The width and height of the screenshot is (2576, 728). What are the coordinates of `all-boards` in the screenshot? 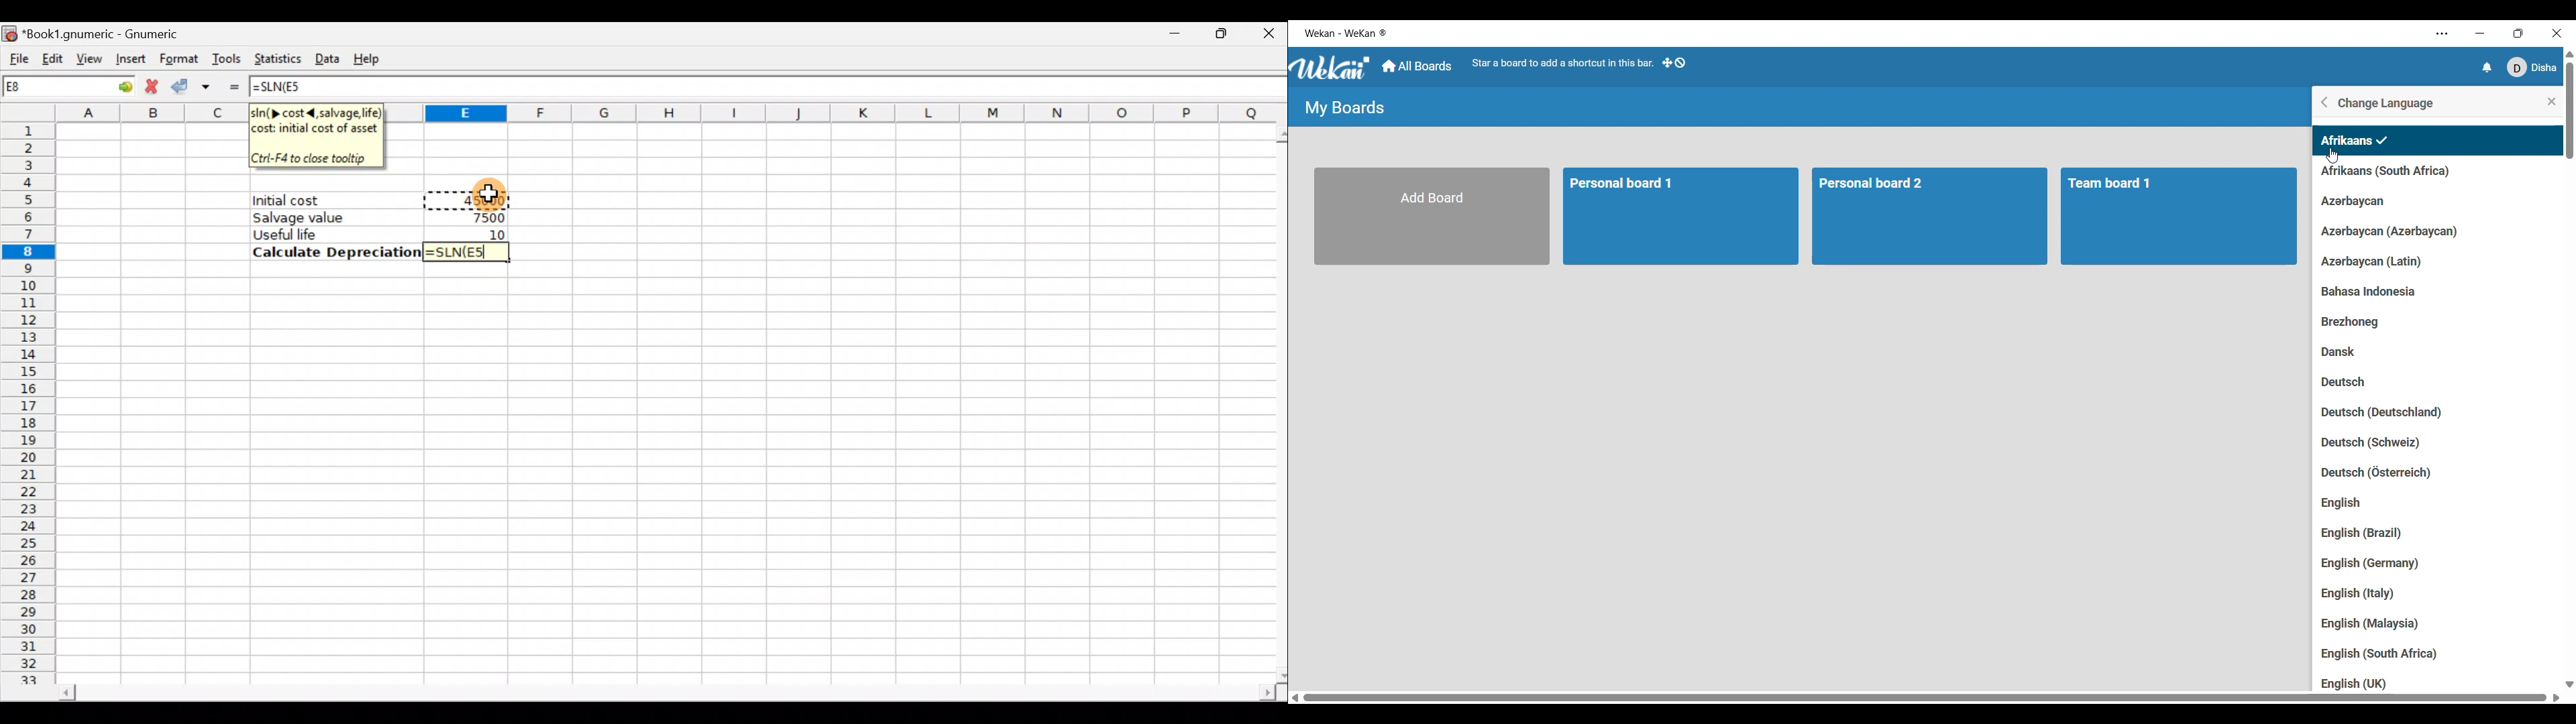 It's located at (1416, 66).